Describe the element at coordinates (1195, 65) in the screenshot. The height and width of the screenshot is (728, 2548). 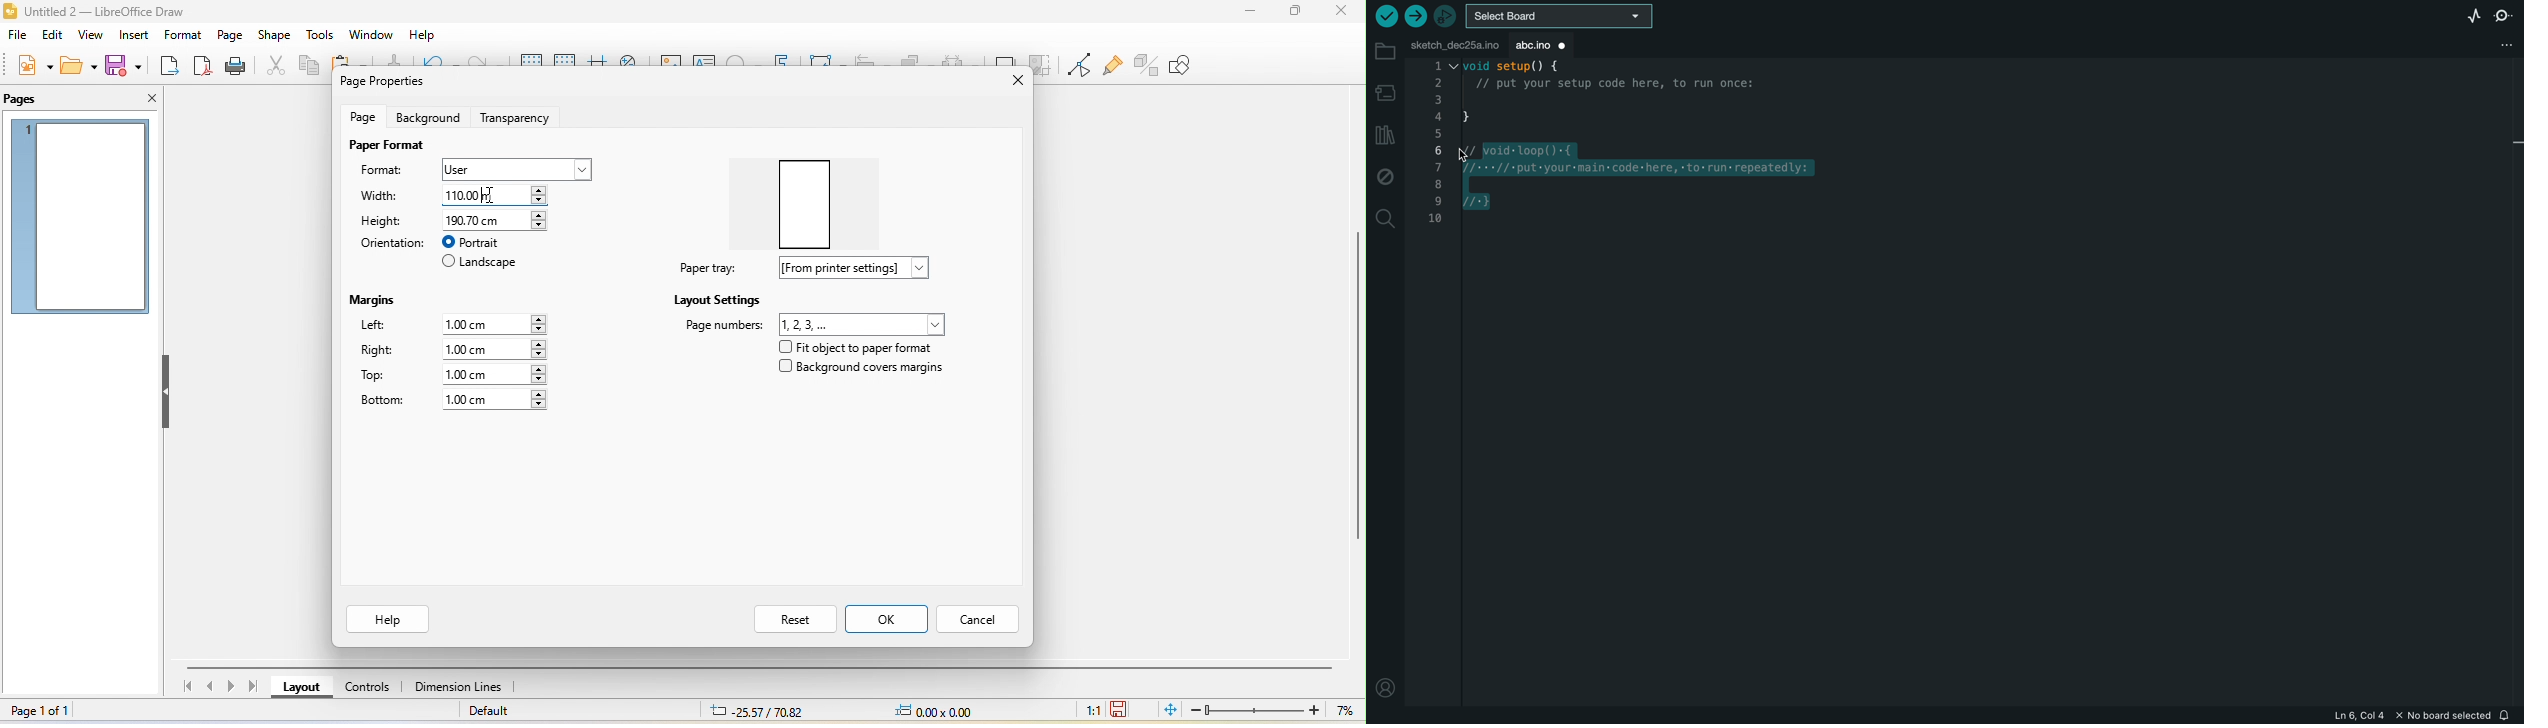
I see `show draw function` at that location.